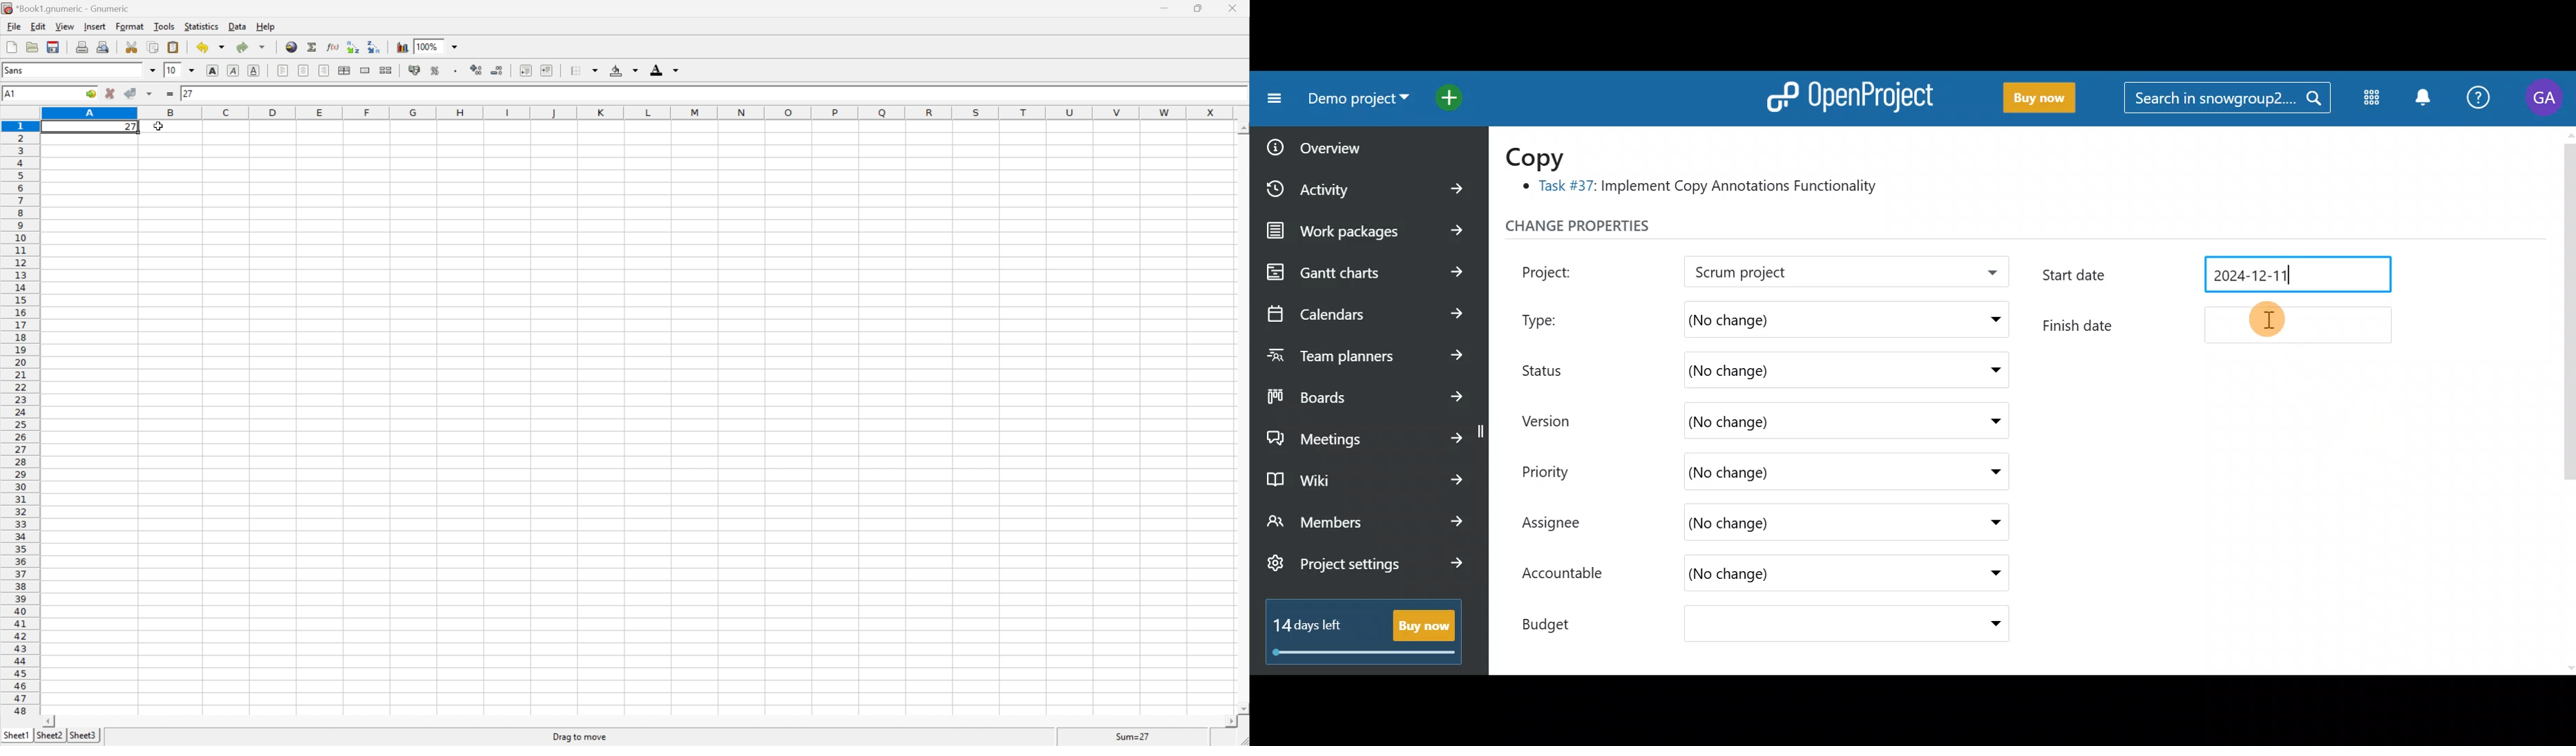  Describe the element at coordinates (2218, 325) in the screenshot. I see `Finish date` at that location.